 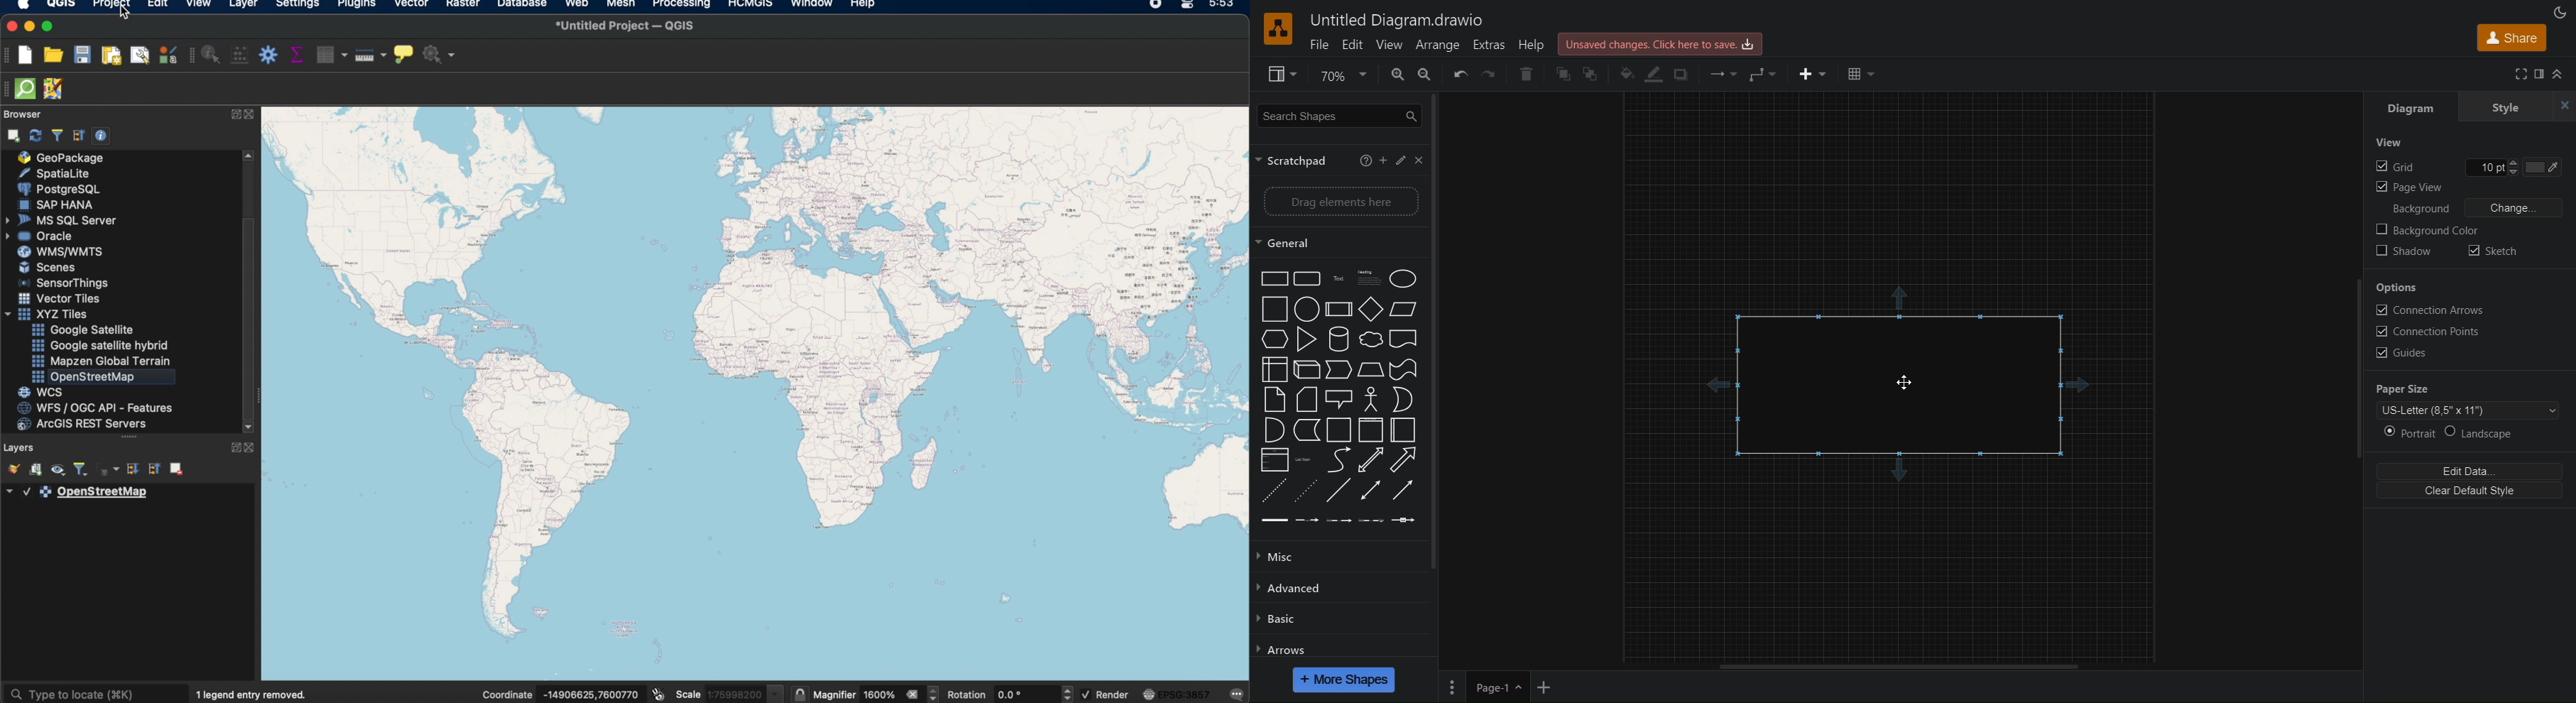 I want to click on cursor, so click(x=1906, y=383).